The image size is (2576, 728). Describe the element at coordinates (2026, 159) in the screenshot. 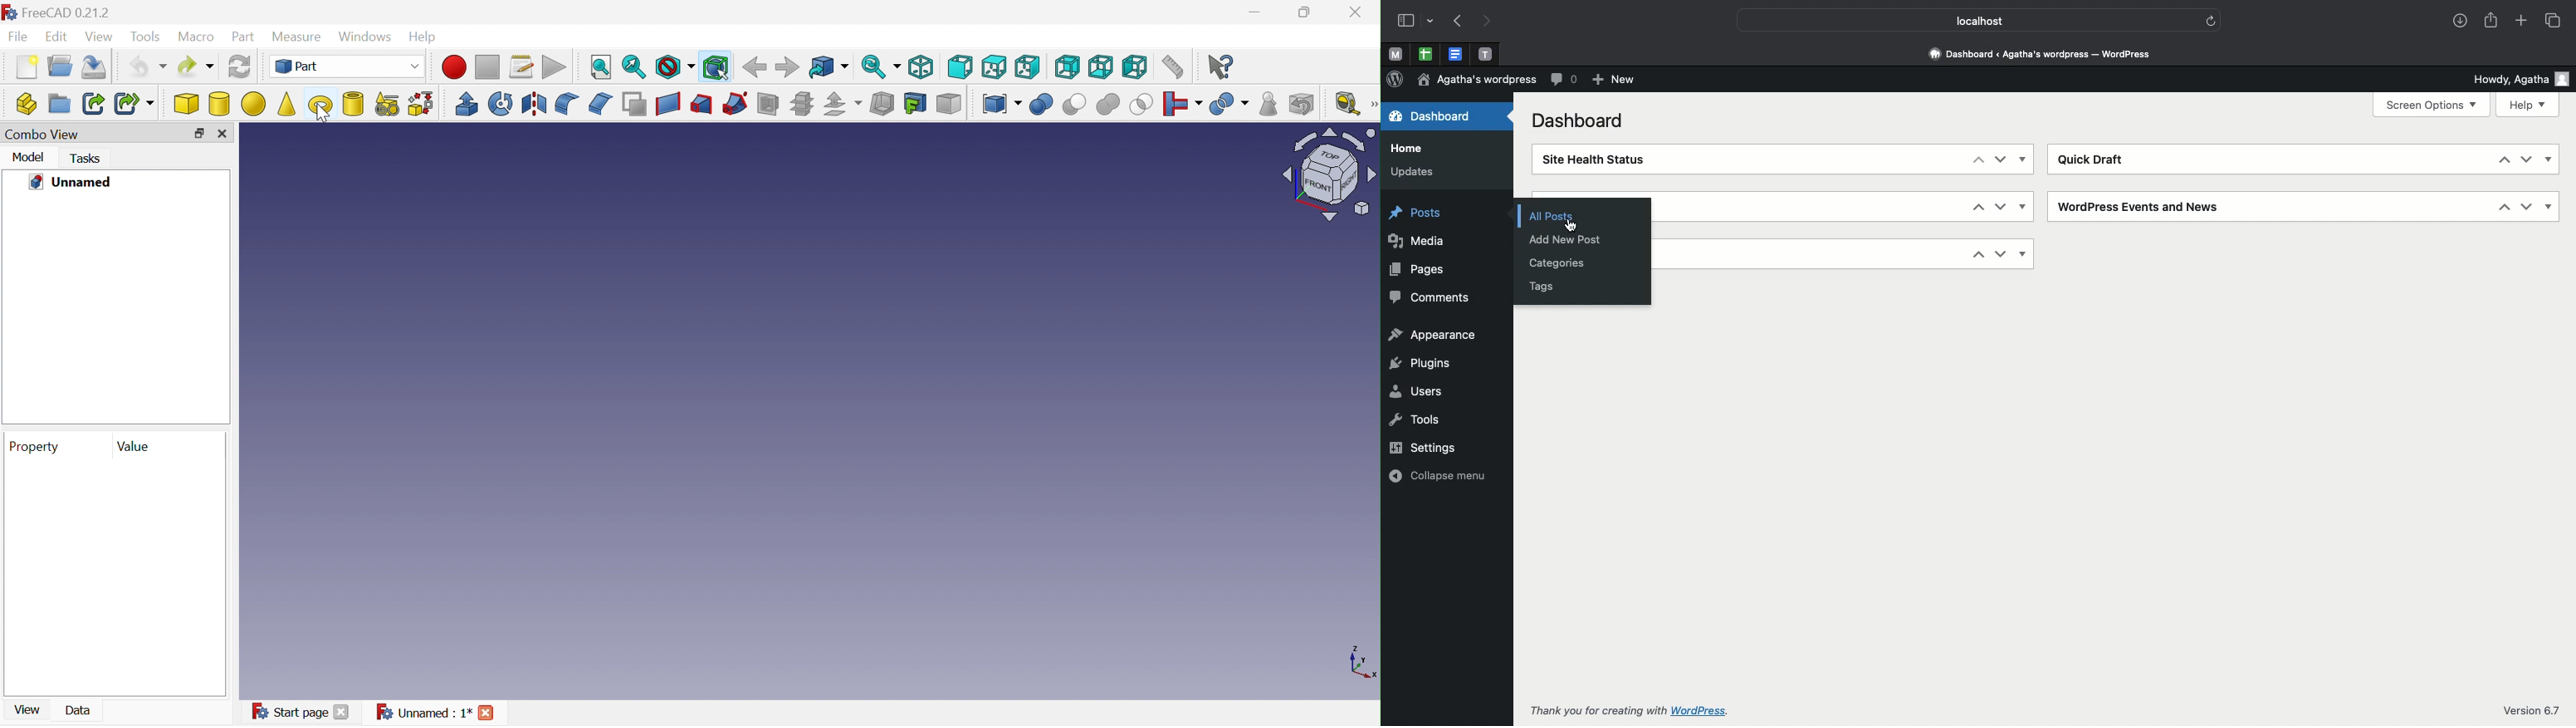

I see `Hide` at that location.